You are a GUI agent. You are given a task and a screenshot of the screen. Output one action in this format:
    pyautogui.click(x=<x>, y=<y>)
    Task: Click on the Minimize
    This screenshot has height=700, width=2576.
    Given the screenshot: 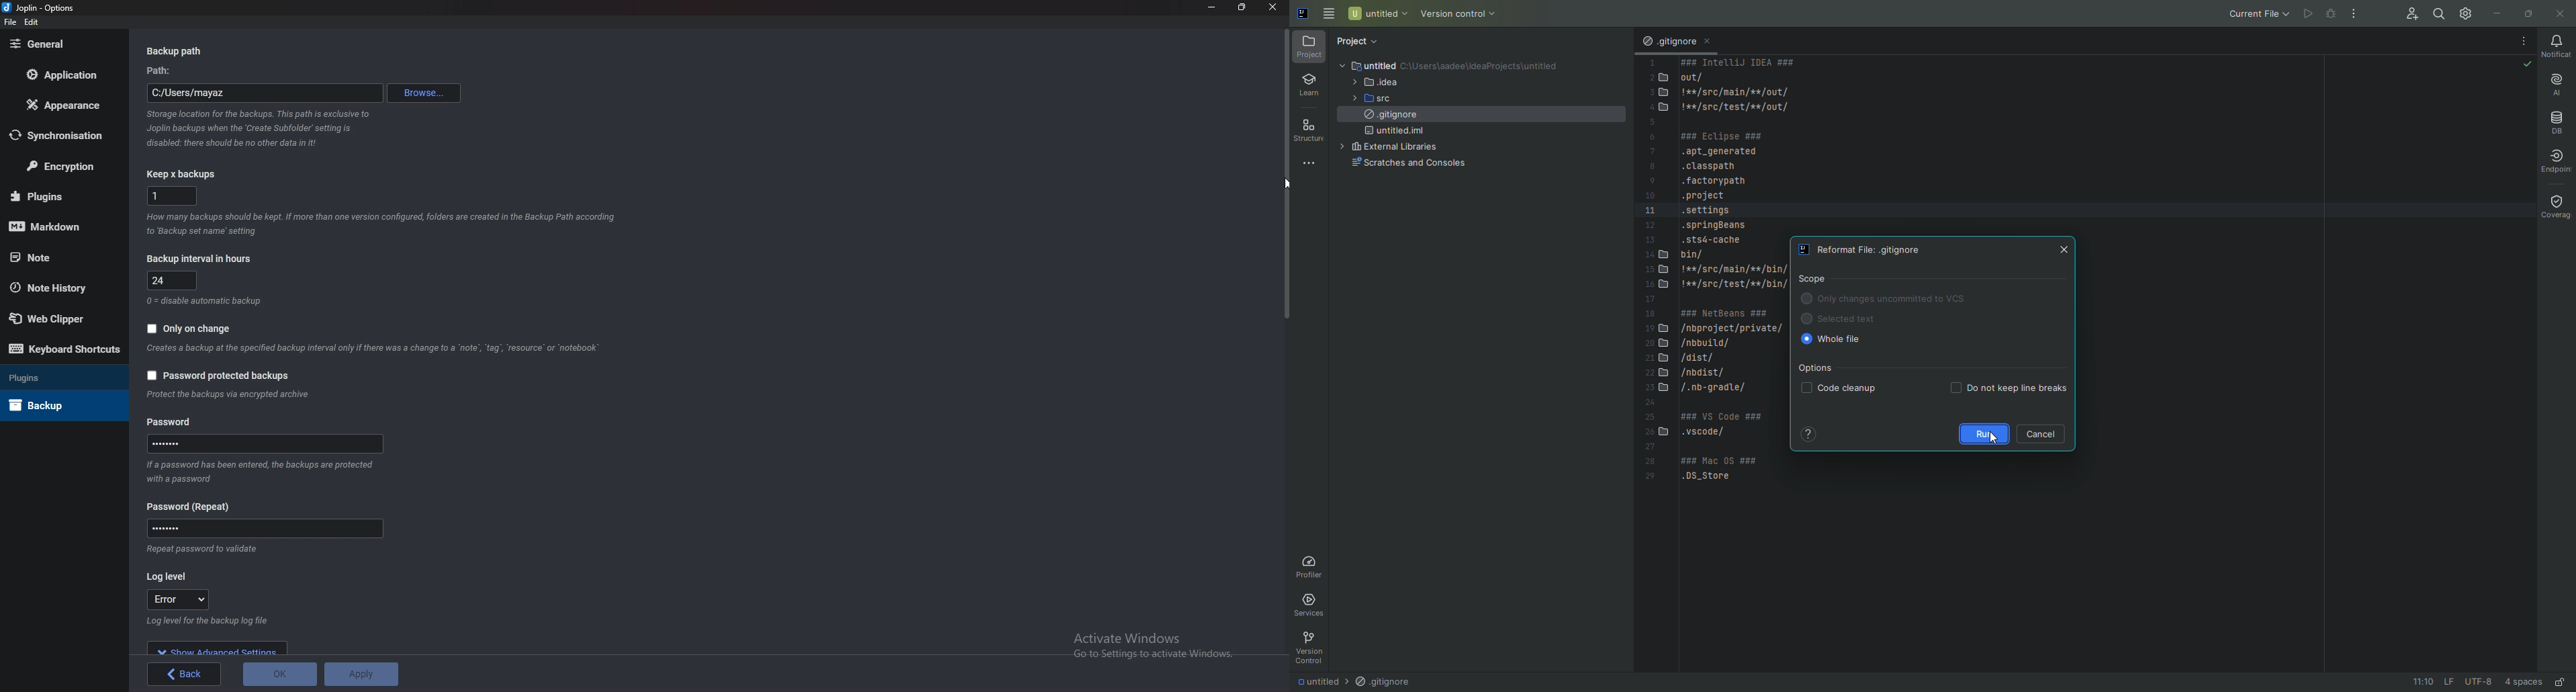 What is the action you would take?
    pyautogui.click(x=2496, y=13)
    